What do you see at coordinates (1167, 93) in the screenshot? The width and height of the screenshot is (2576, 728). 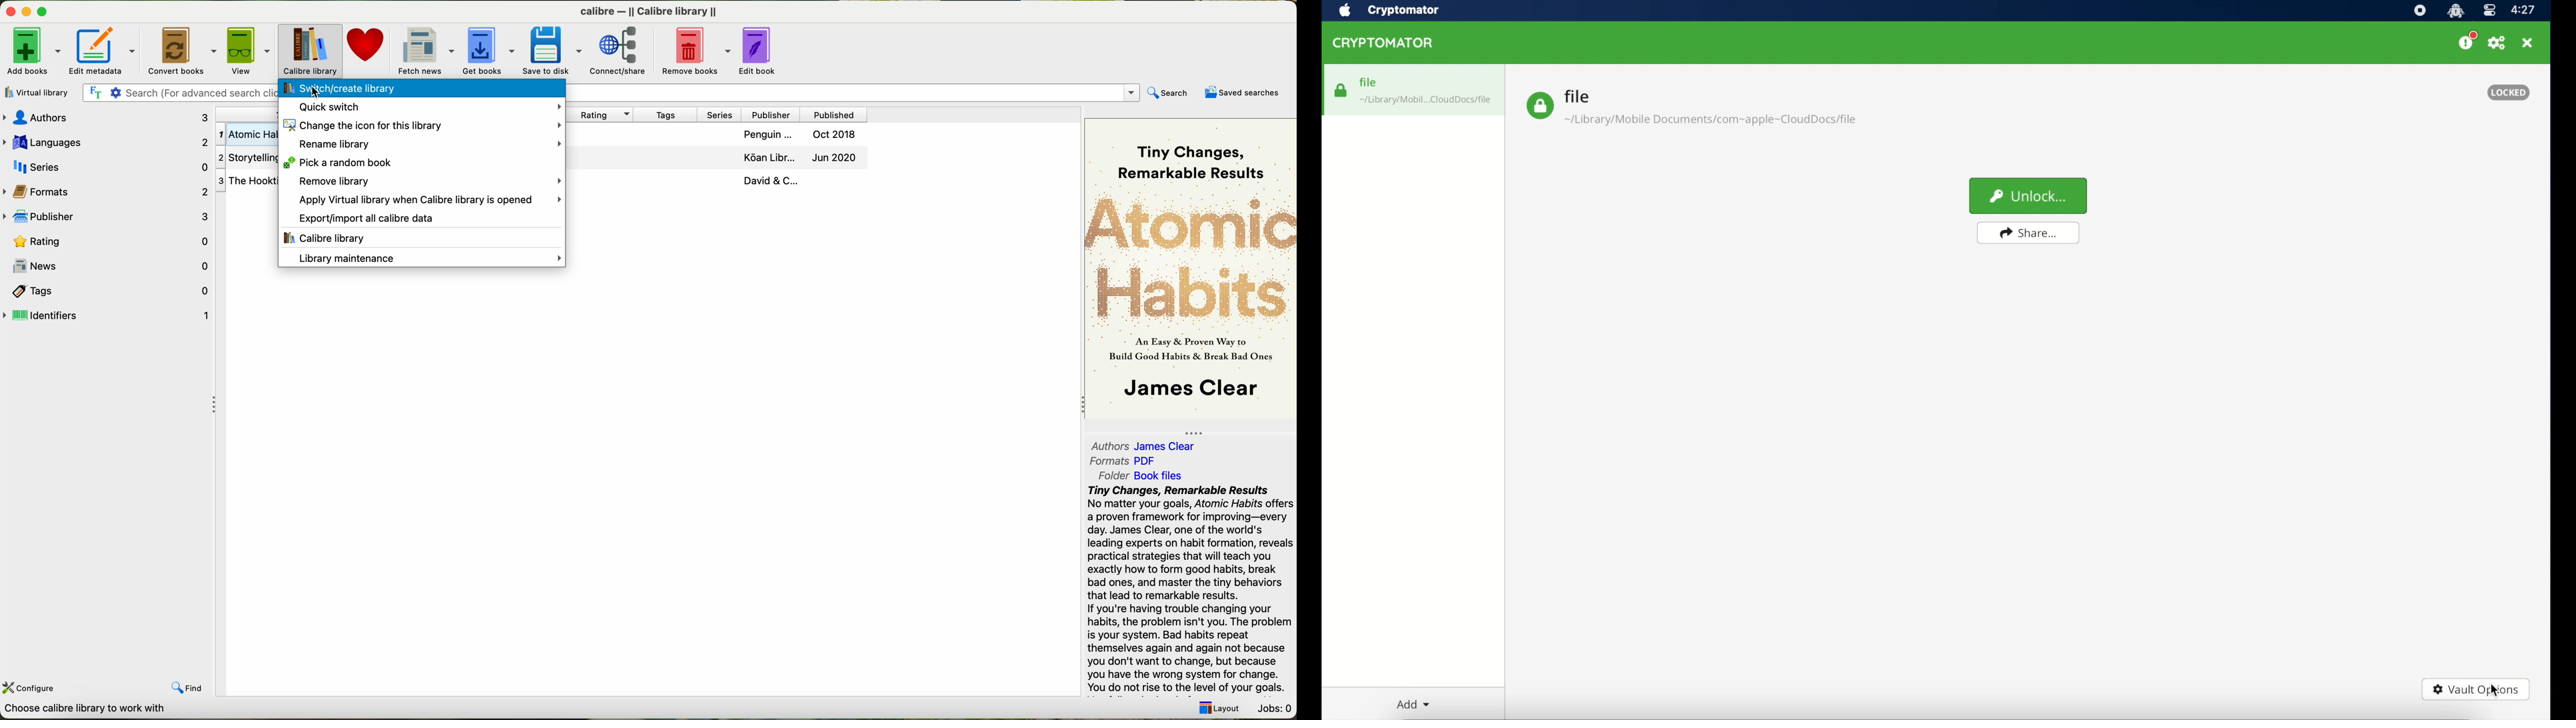 I see `search` at bounding box center [1167, 93].